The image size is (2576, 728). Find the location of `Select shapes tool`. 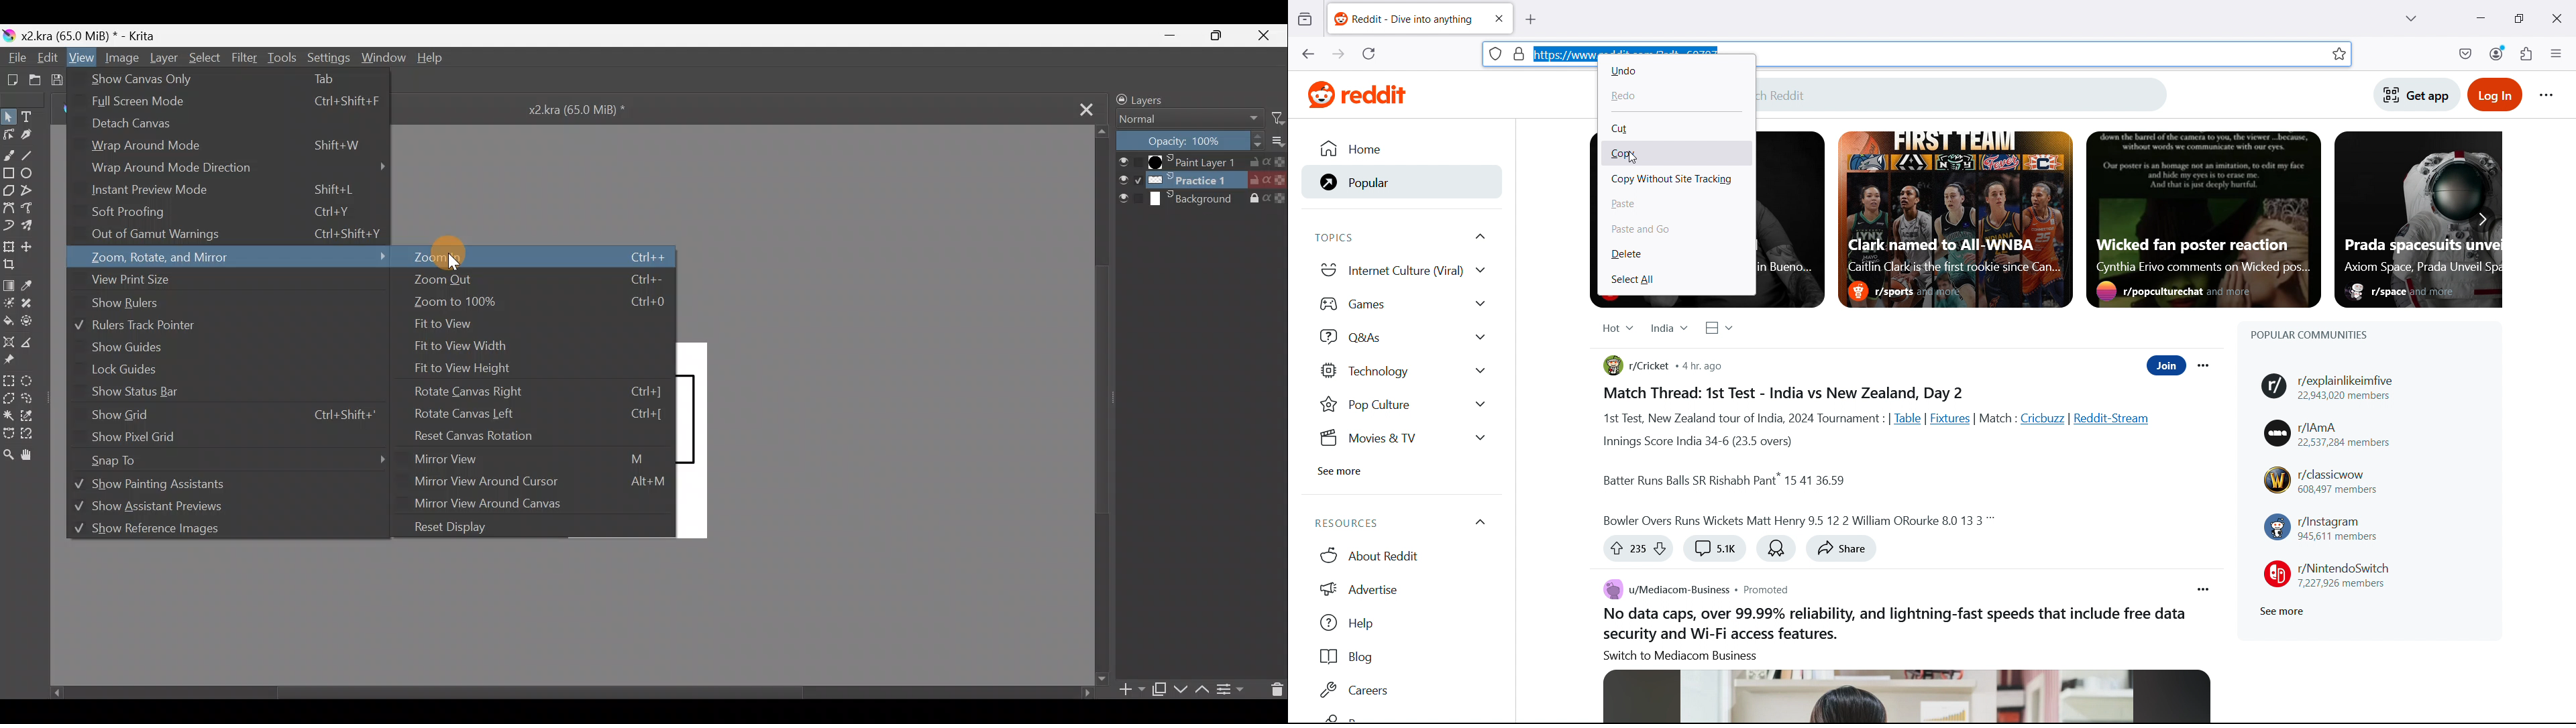

Select shapes tool is located at coordinates (9, 115).